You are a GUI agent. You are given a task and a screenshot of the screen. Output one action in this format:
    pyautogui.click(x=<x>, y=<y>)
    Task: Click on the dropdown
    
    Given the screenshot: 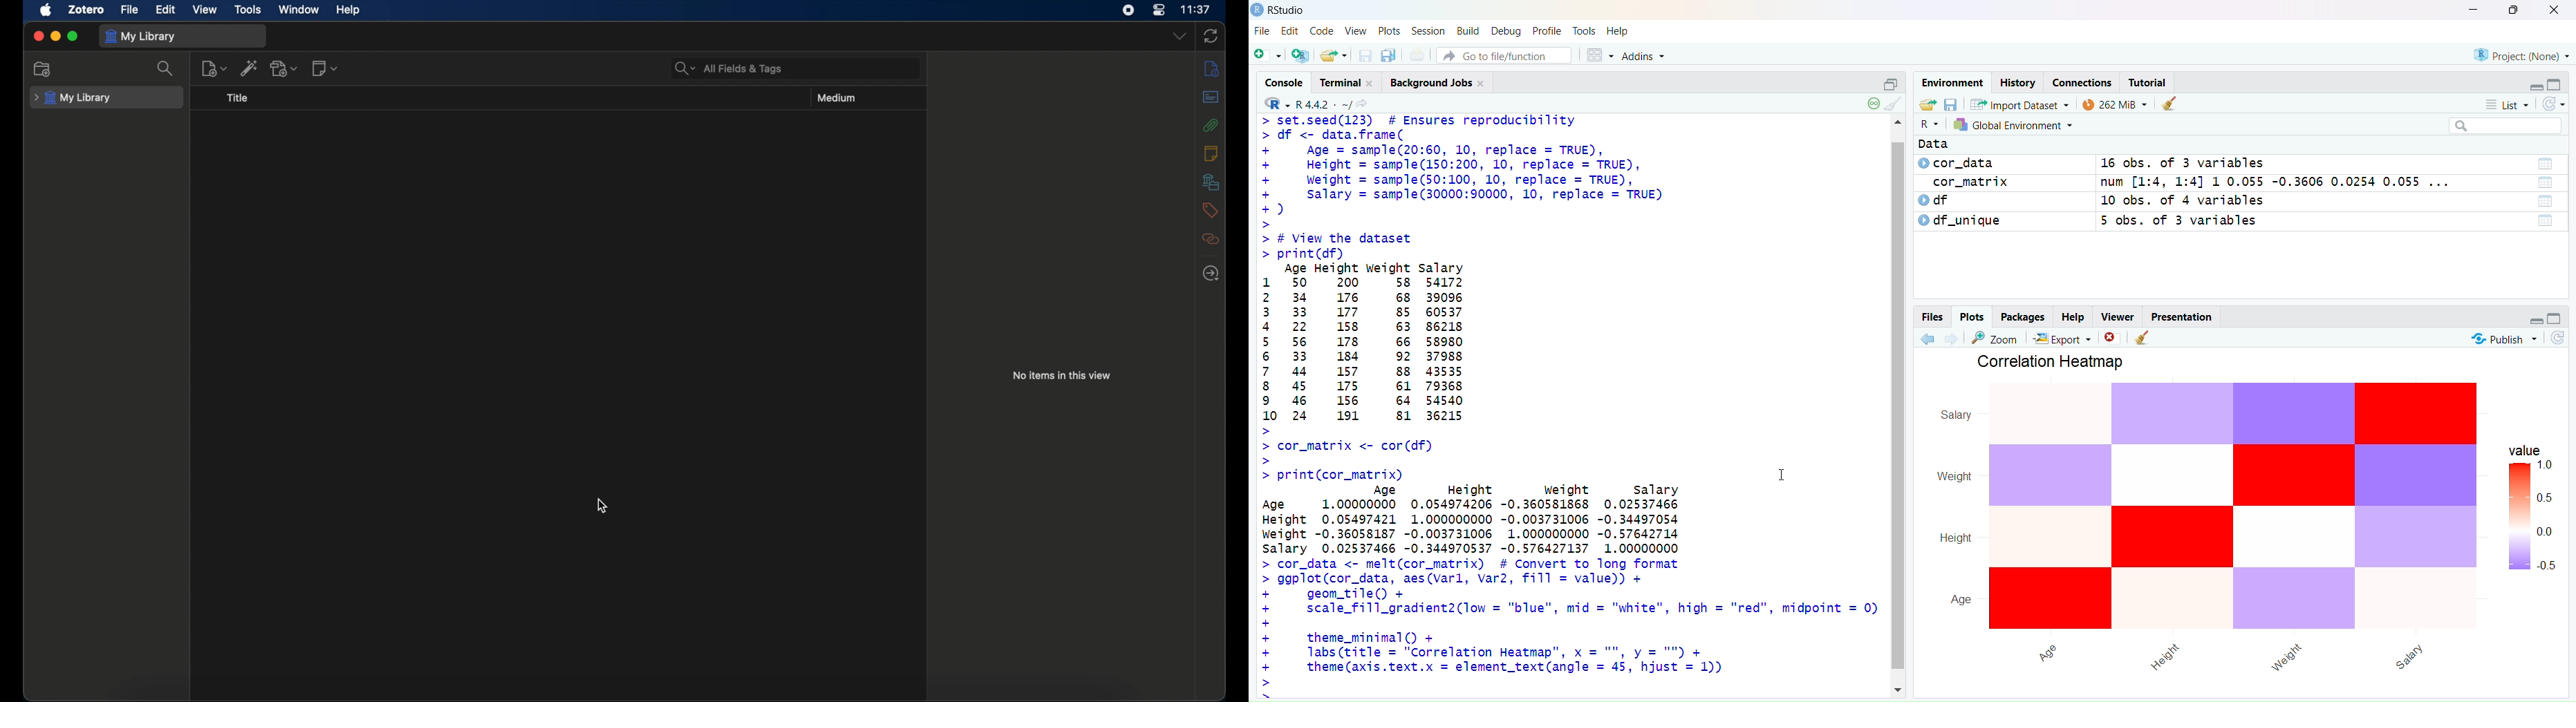 What is the action you would take?
    pyautogui.click(x=1179, y=35)
    